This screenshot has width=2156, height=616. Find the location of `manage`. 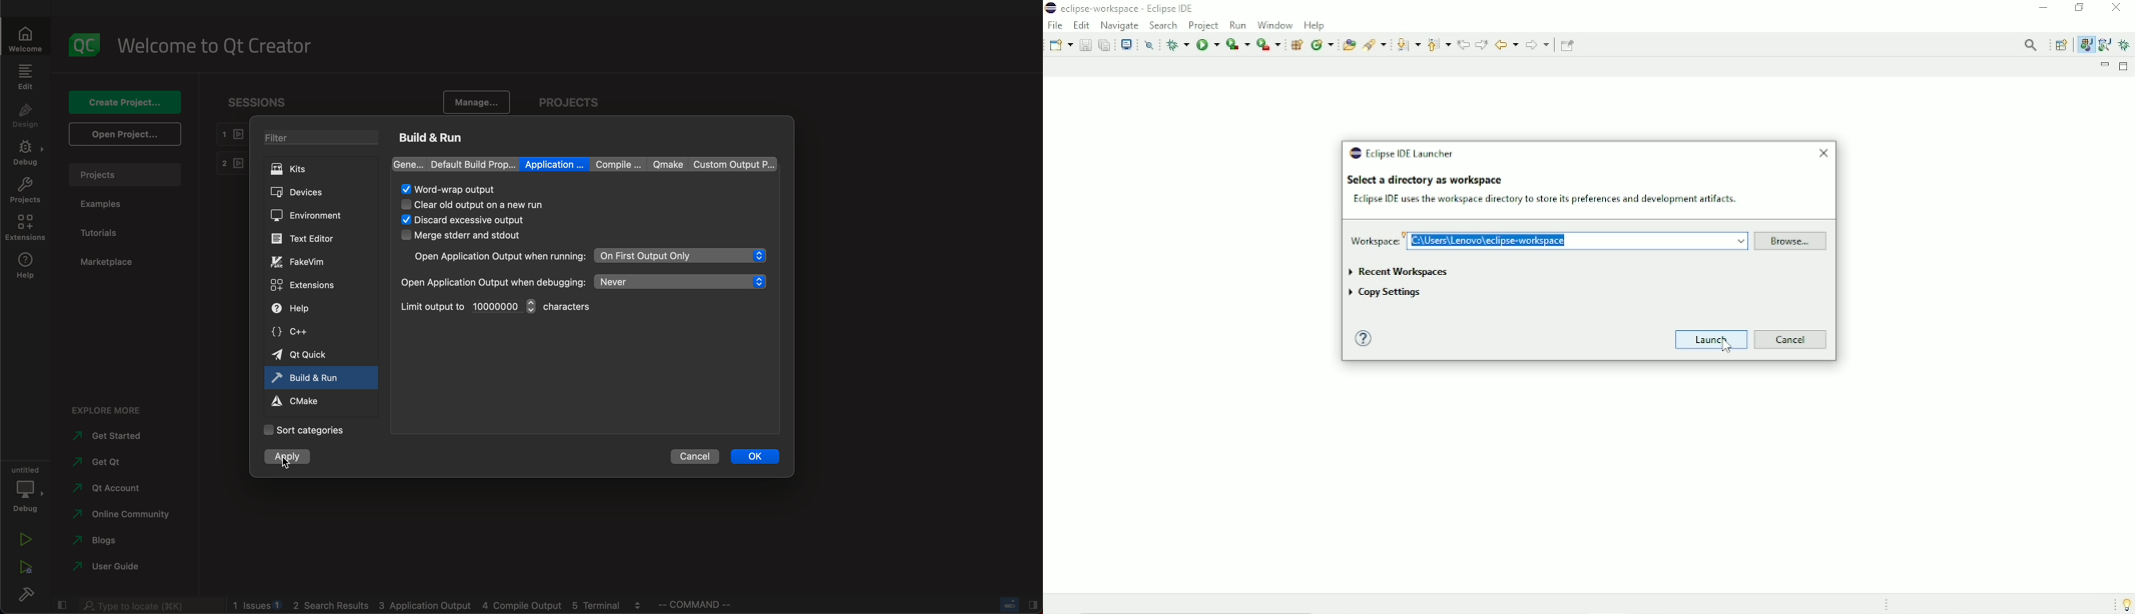

manage is located at coordinates (480, 101).